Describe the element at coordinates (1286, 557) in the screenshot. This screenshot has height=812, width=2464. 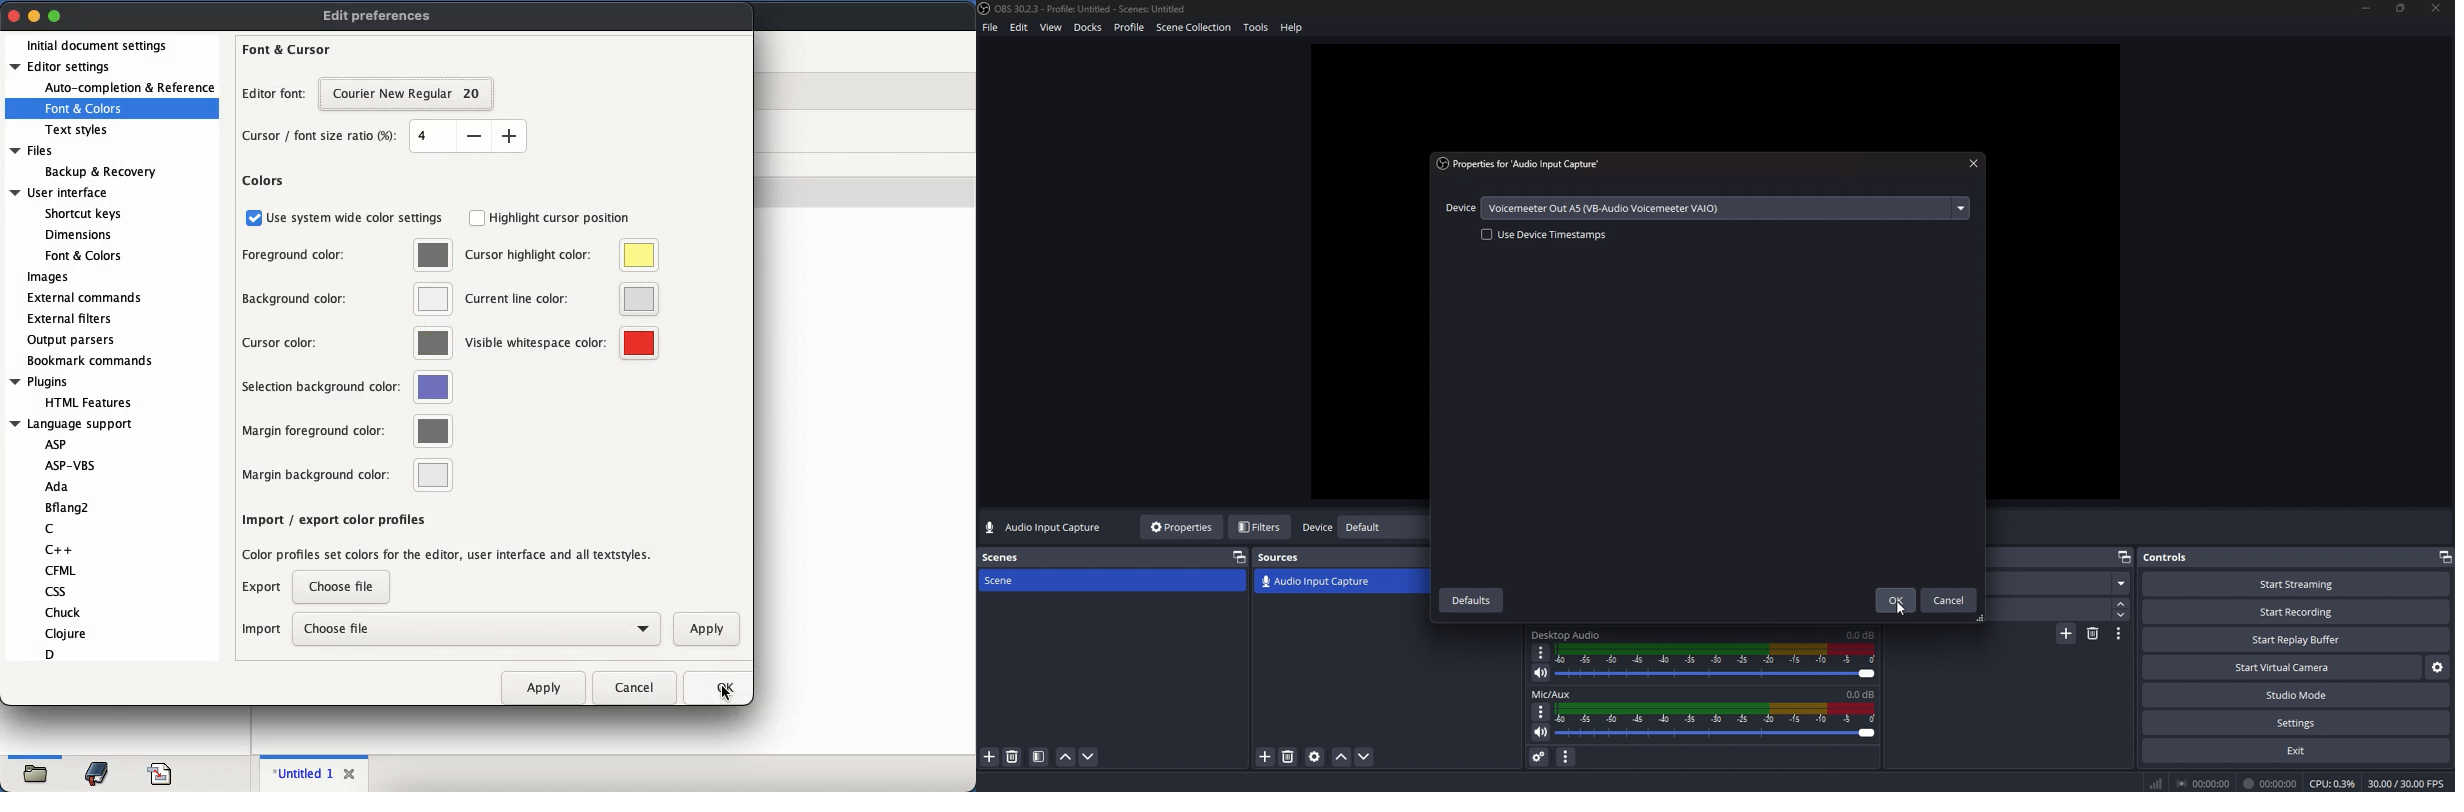
I see `sources` at that location.